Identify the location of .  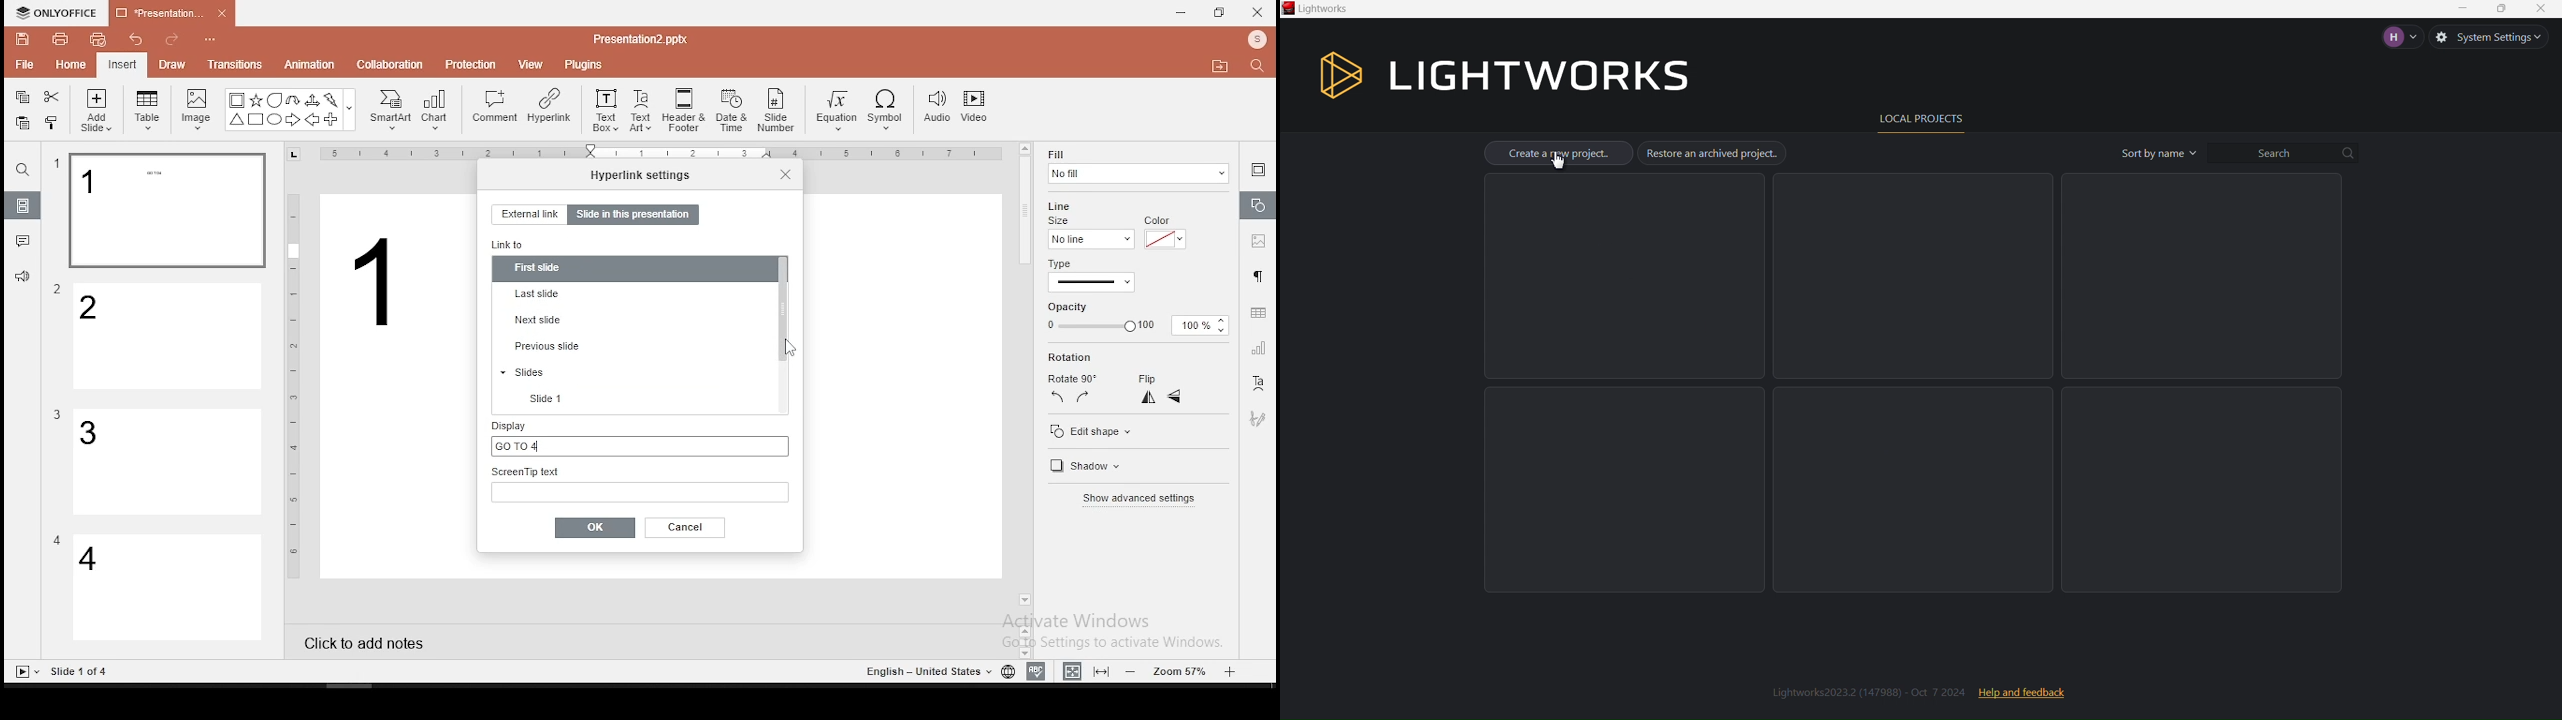
(640, 38).